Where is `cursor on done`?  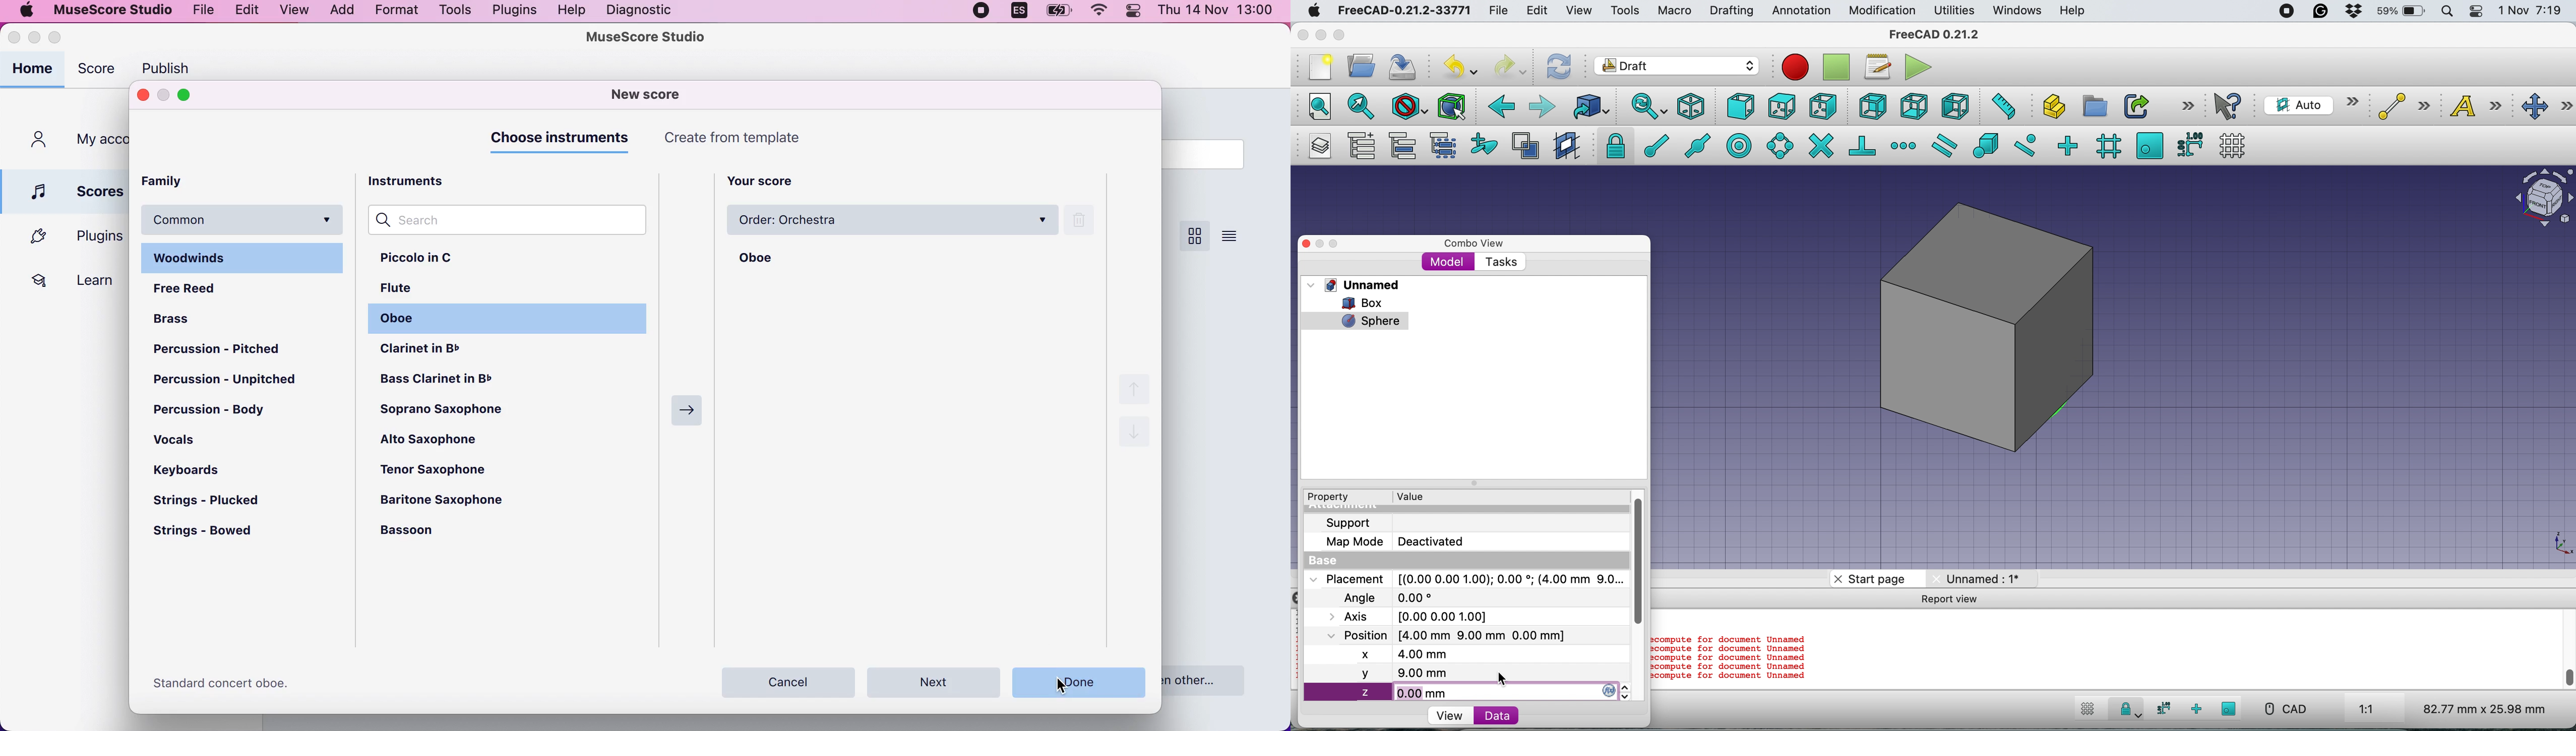 cursor on done is located at coordinates (1062, 686).